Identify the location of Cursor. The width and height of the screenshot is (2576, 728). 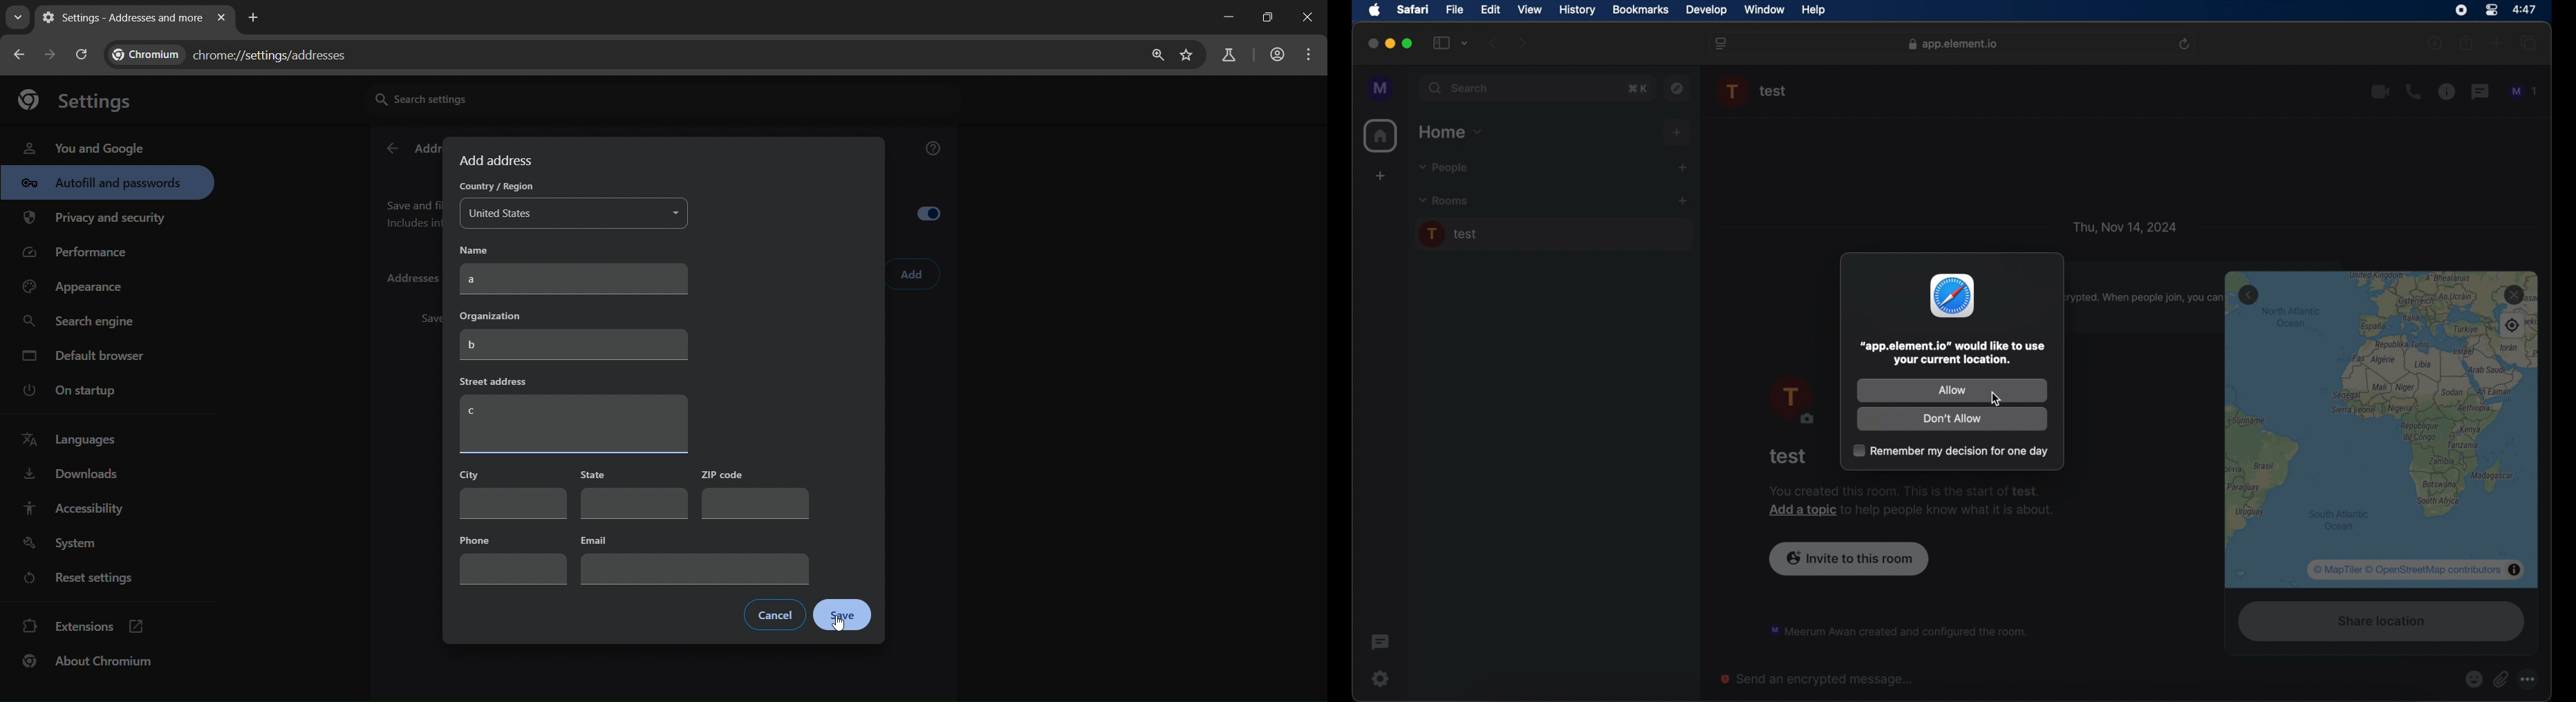
(1999, 400).